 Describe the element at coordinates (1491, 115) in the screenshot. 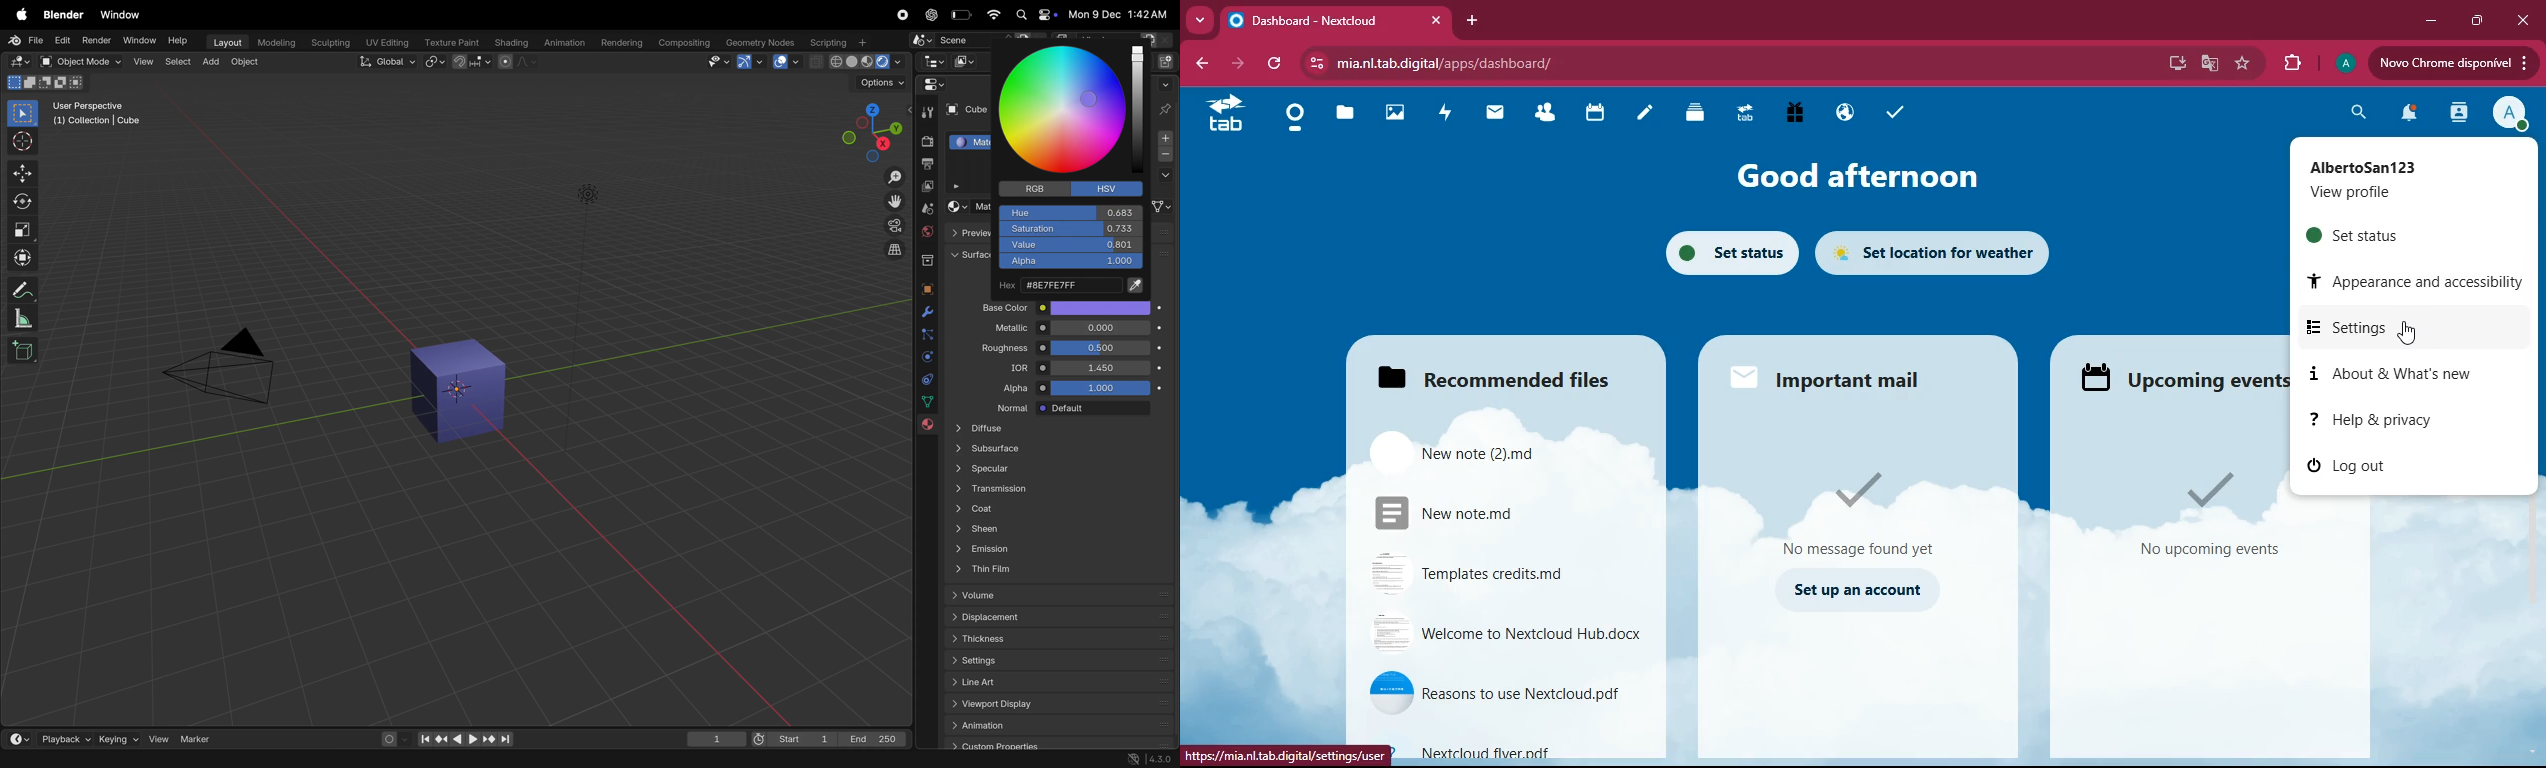

I see `mail` at that location.